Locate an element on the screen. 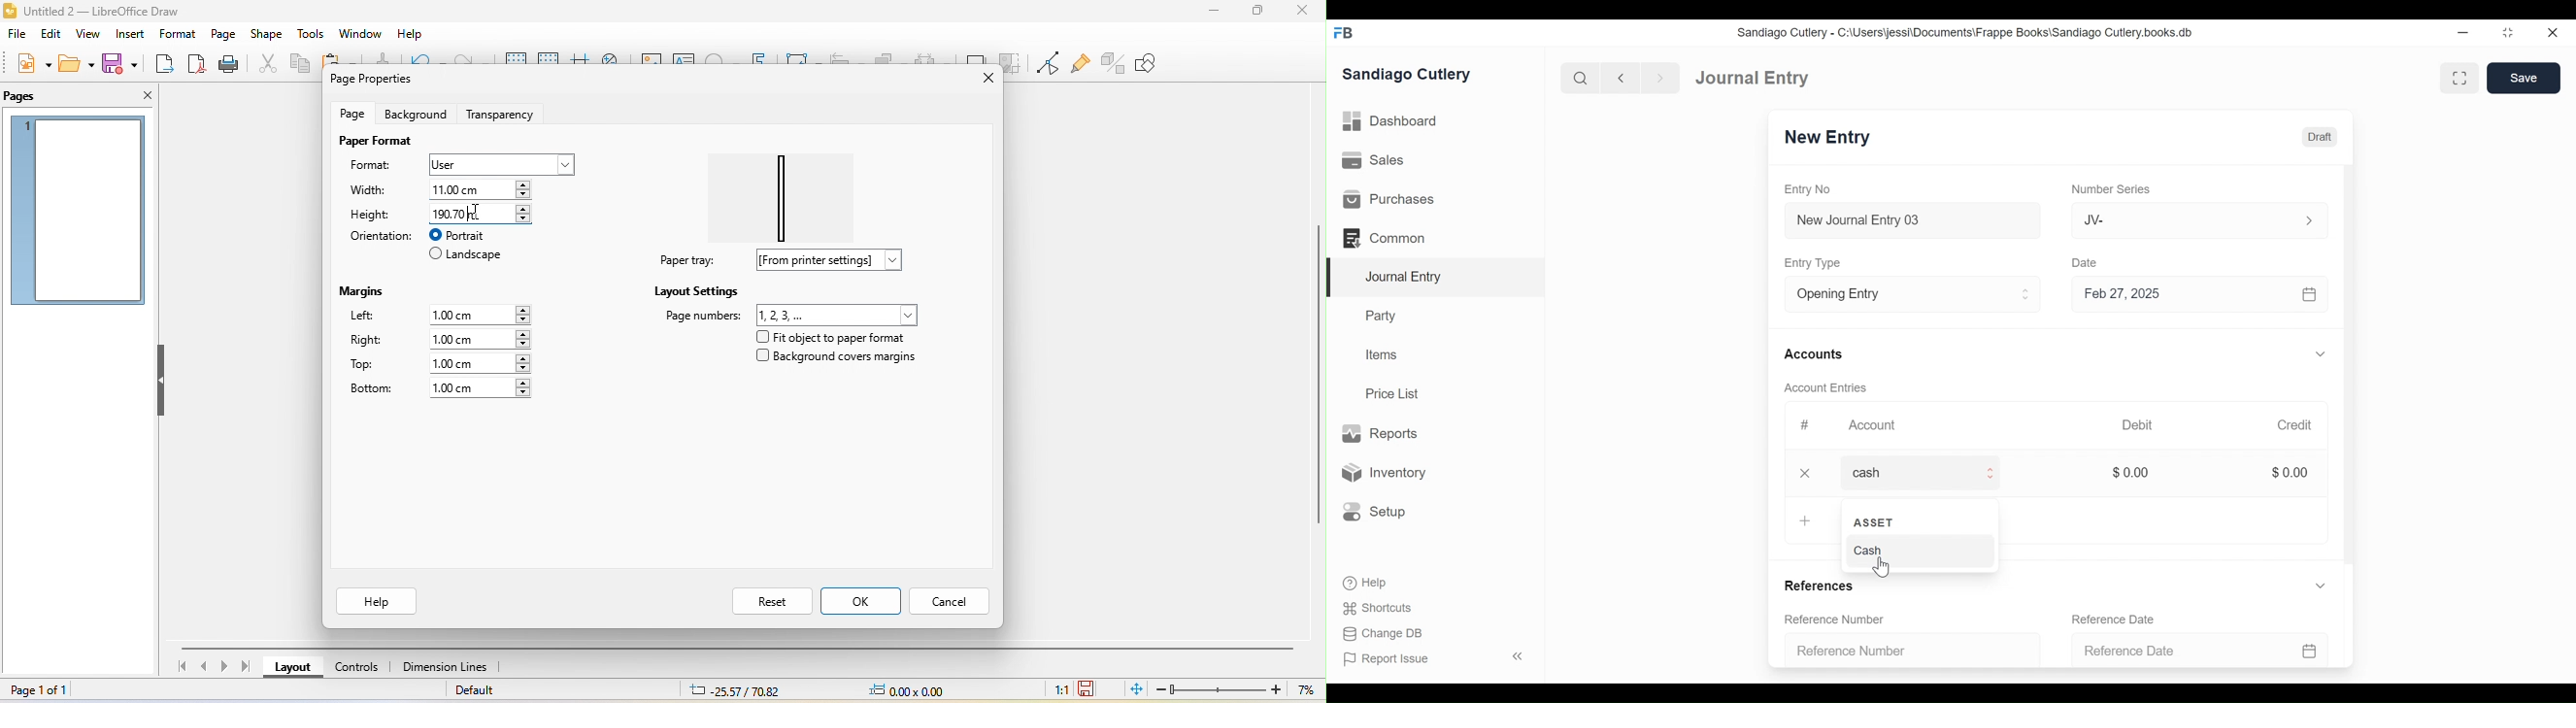  toggle point edit mode is located at coordinates (1047, 63).